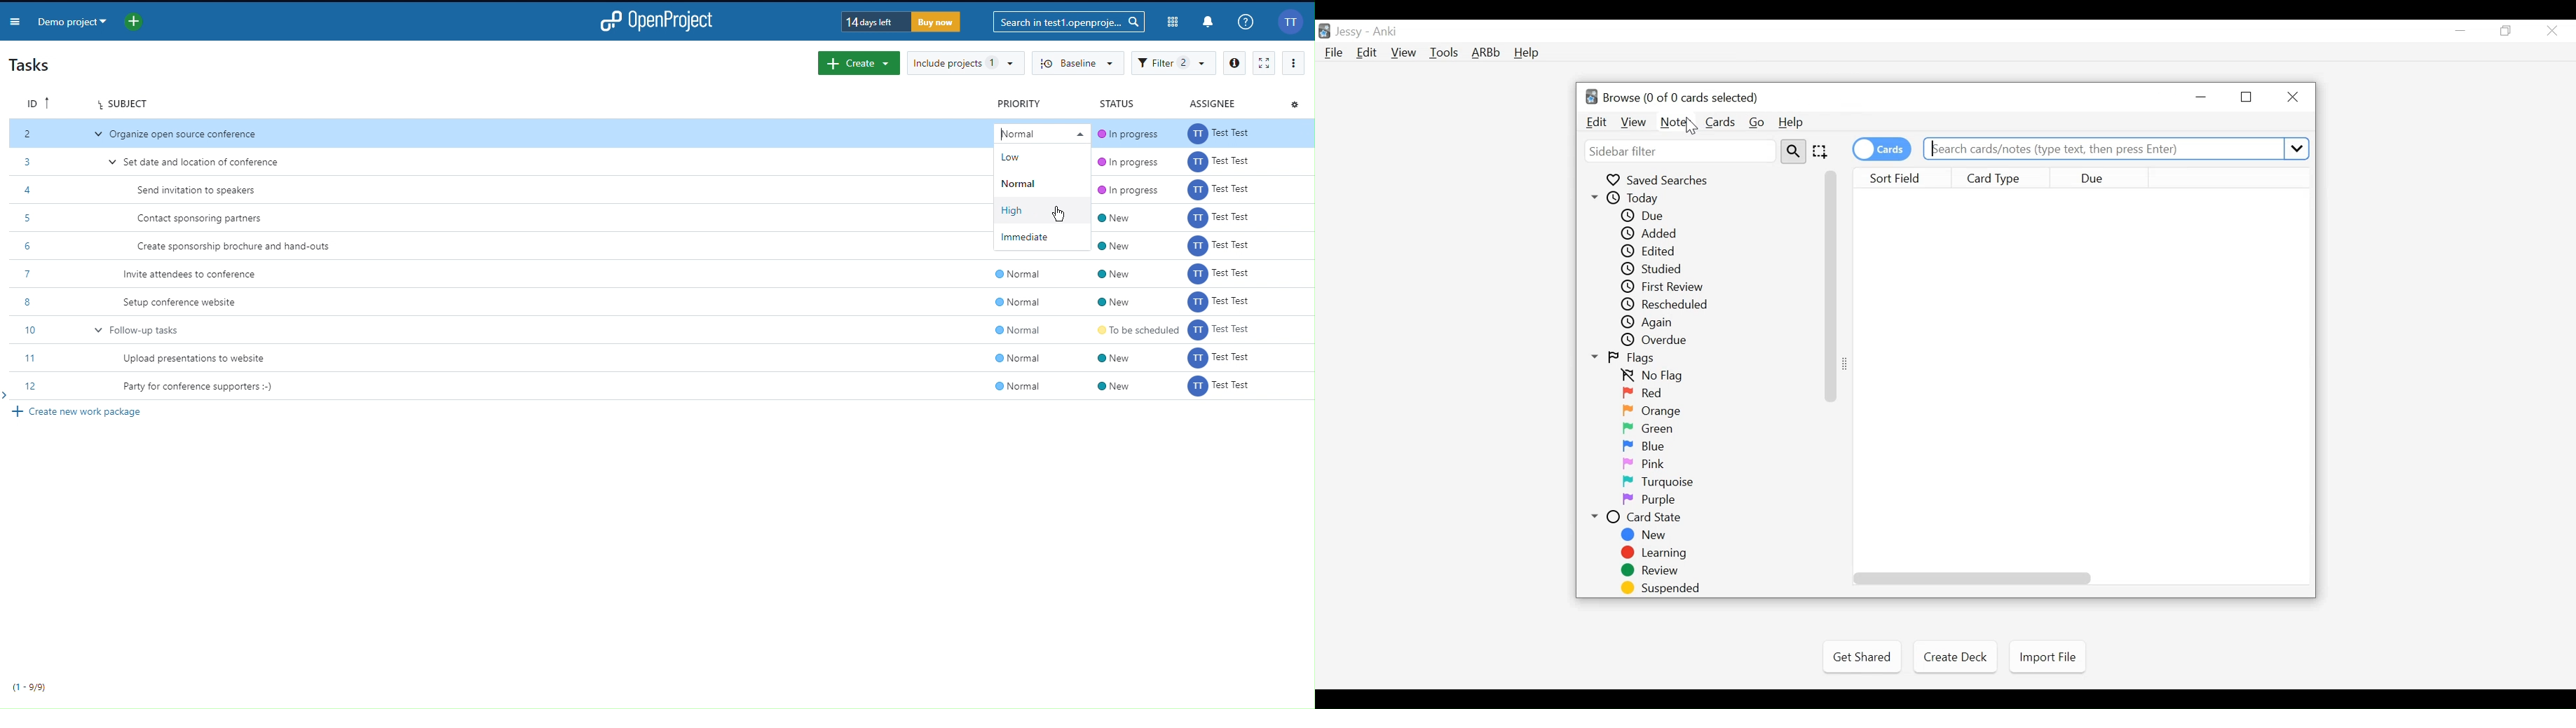 Image resolution: width=2576 pixels, height=728 pixels. I want to click on Get Shared, so click(1861, 657).